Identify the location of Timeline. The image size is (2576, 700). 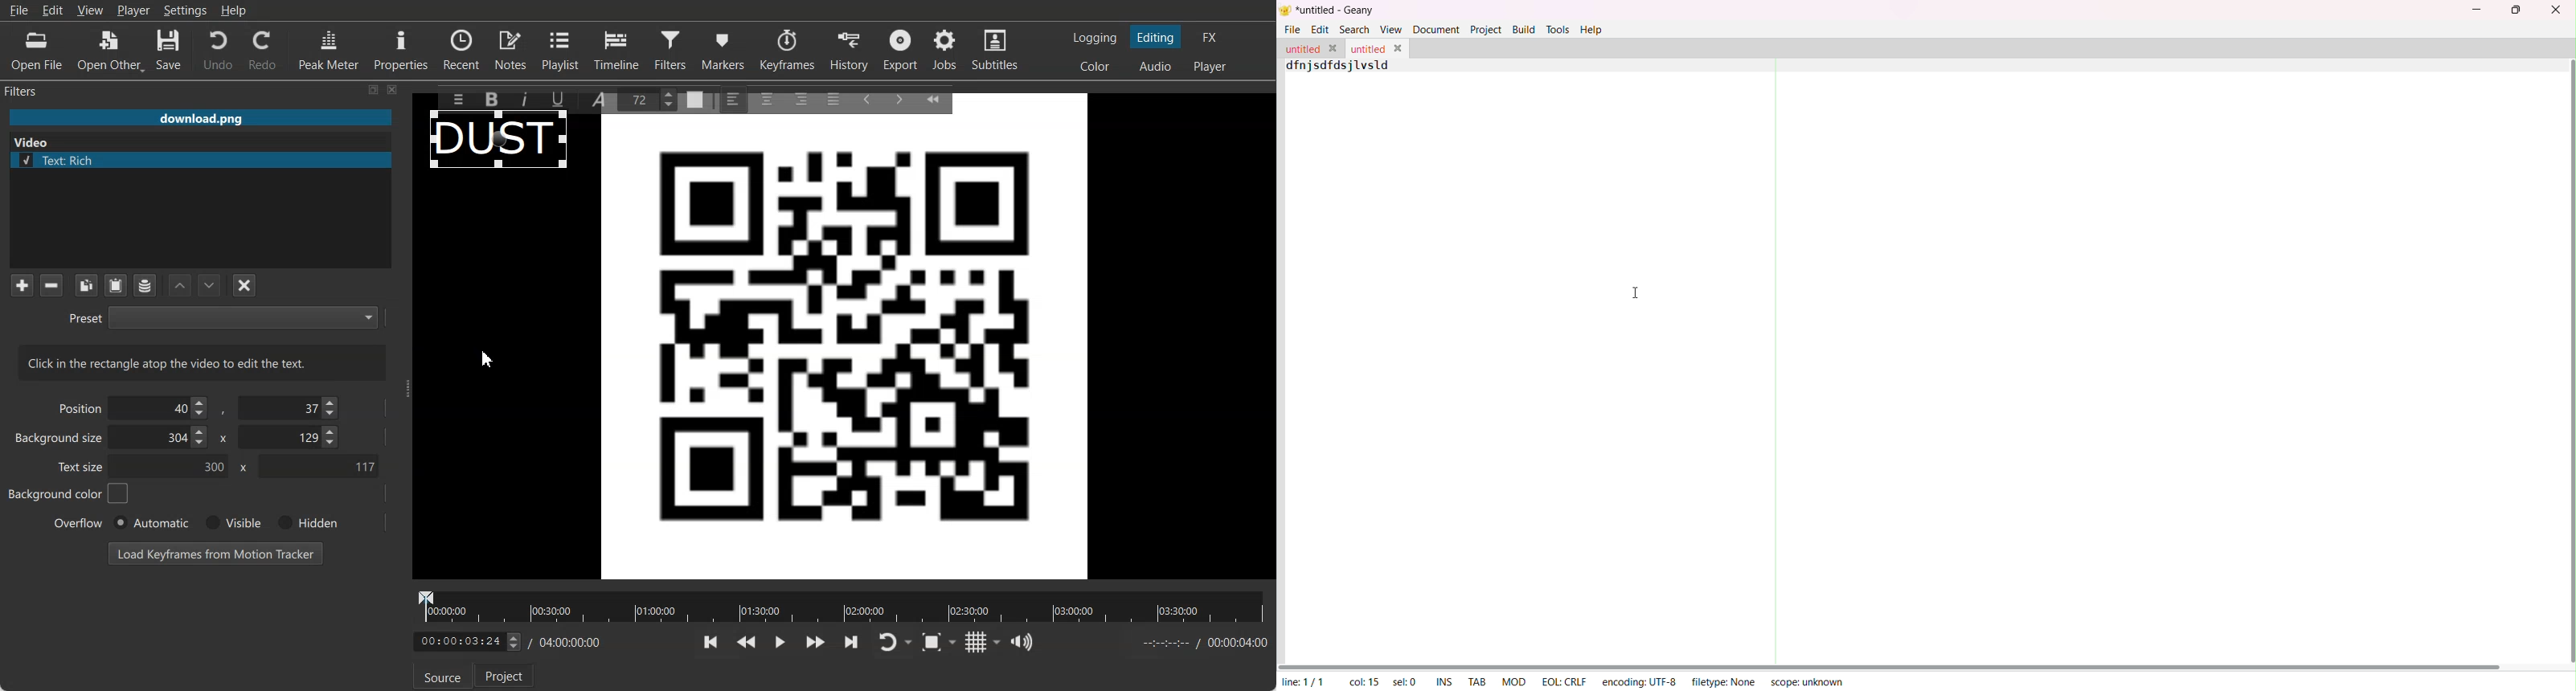
(617, 49).